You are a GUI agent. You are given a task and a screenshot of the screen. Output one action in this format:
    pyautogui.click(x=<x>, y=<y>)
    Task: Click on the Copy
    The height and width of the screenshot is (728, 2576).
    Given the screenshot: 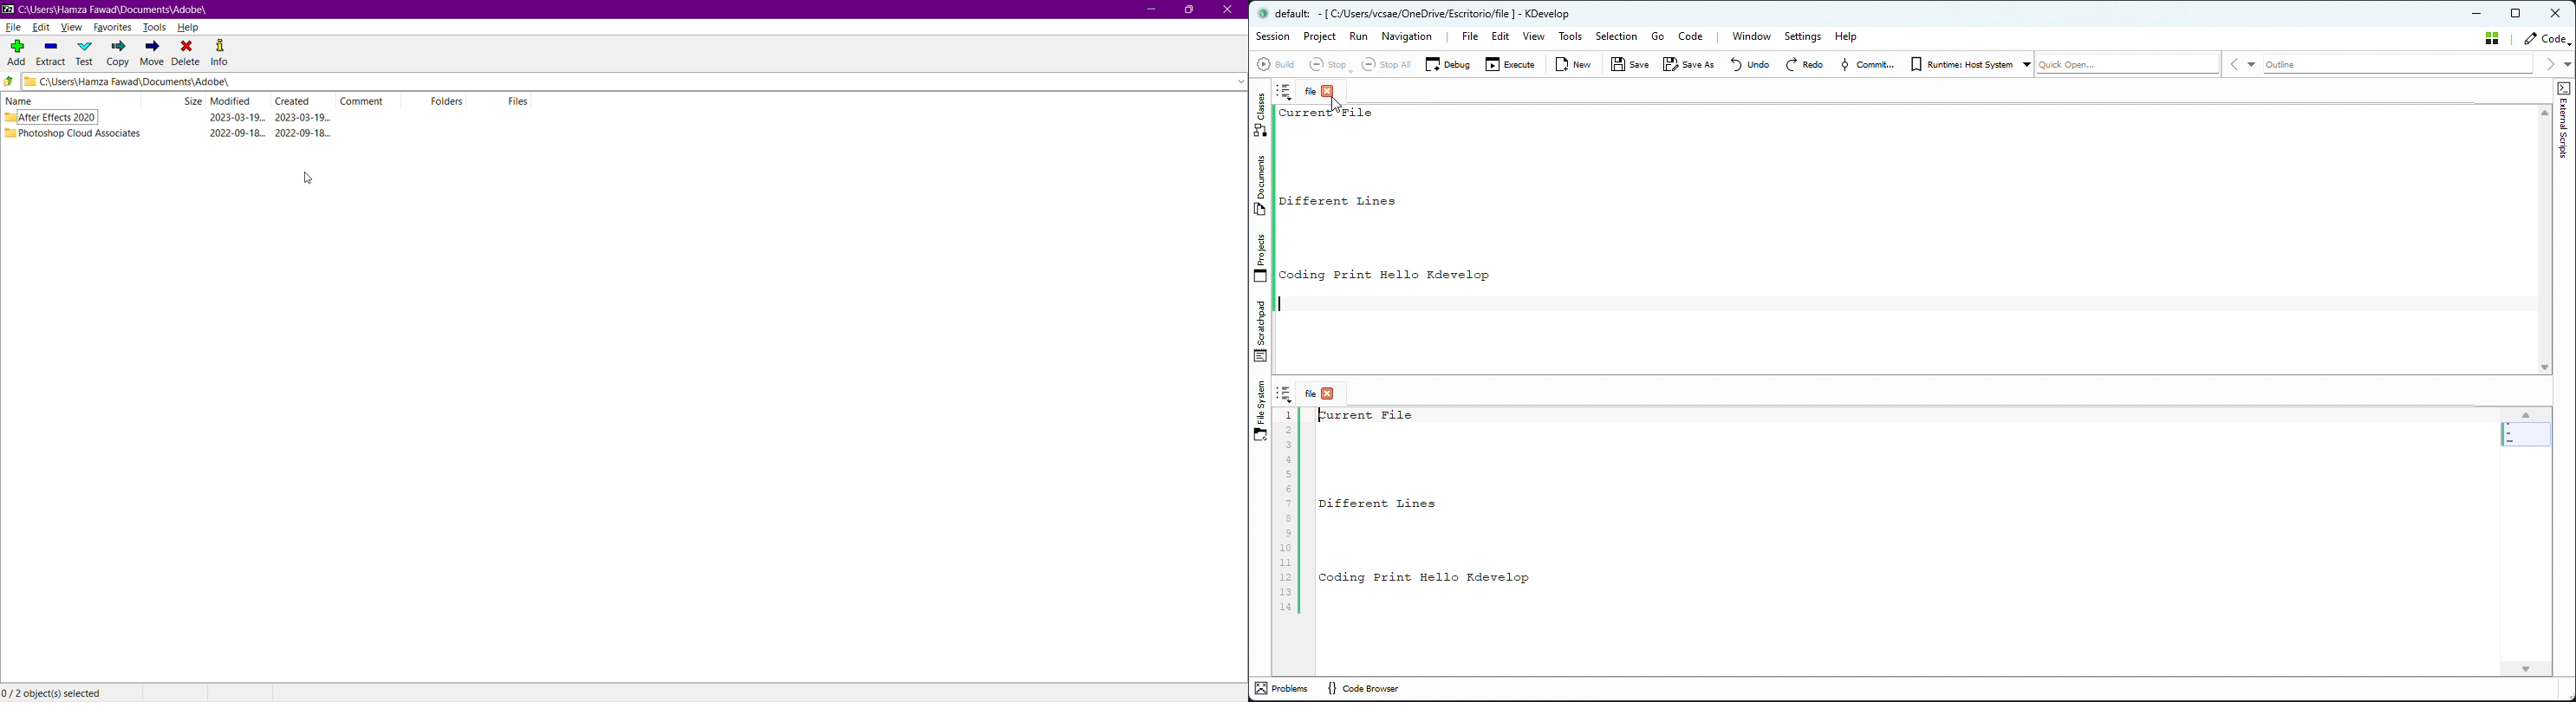 What is the action you would take?
    pyautogui.click(x=116, y=54)
    